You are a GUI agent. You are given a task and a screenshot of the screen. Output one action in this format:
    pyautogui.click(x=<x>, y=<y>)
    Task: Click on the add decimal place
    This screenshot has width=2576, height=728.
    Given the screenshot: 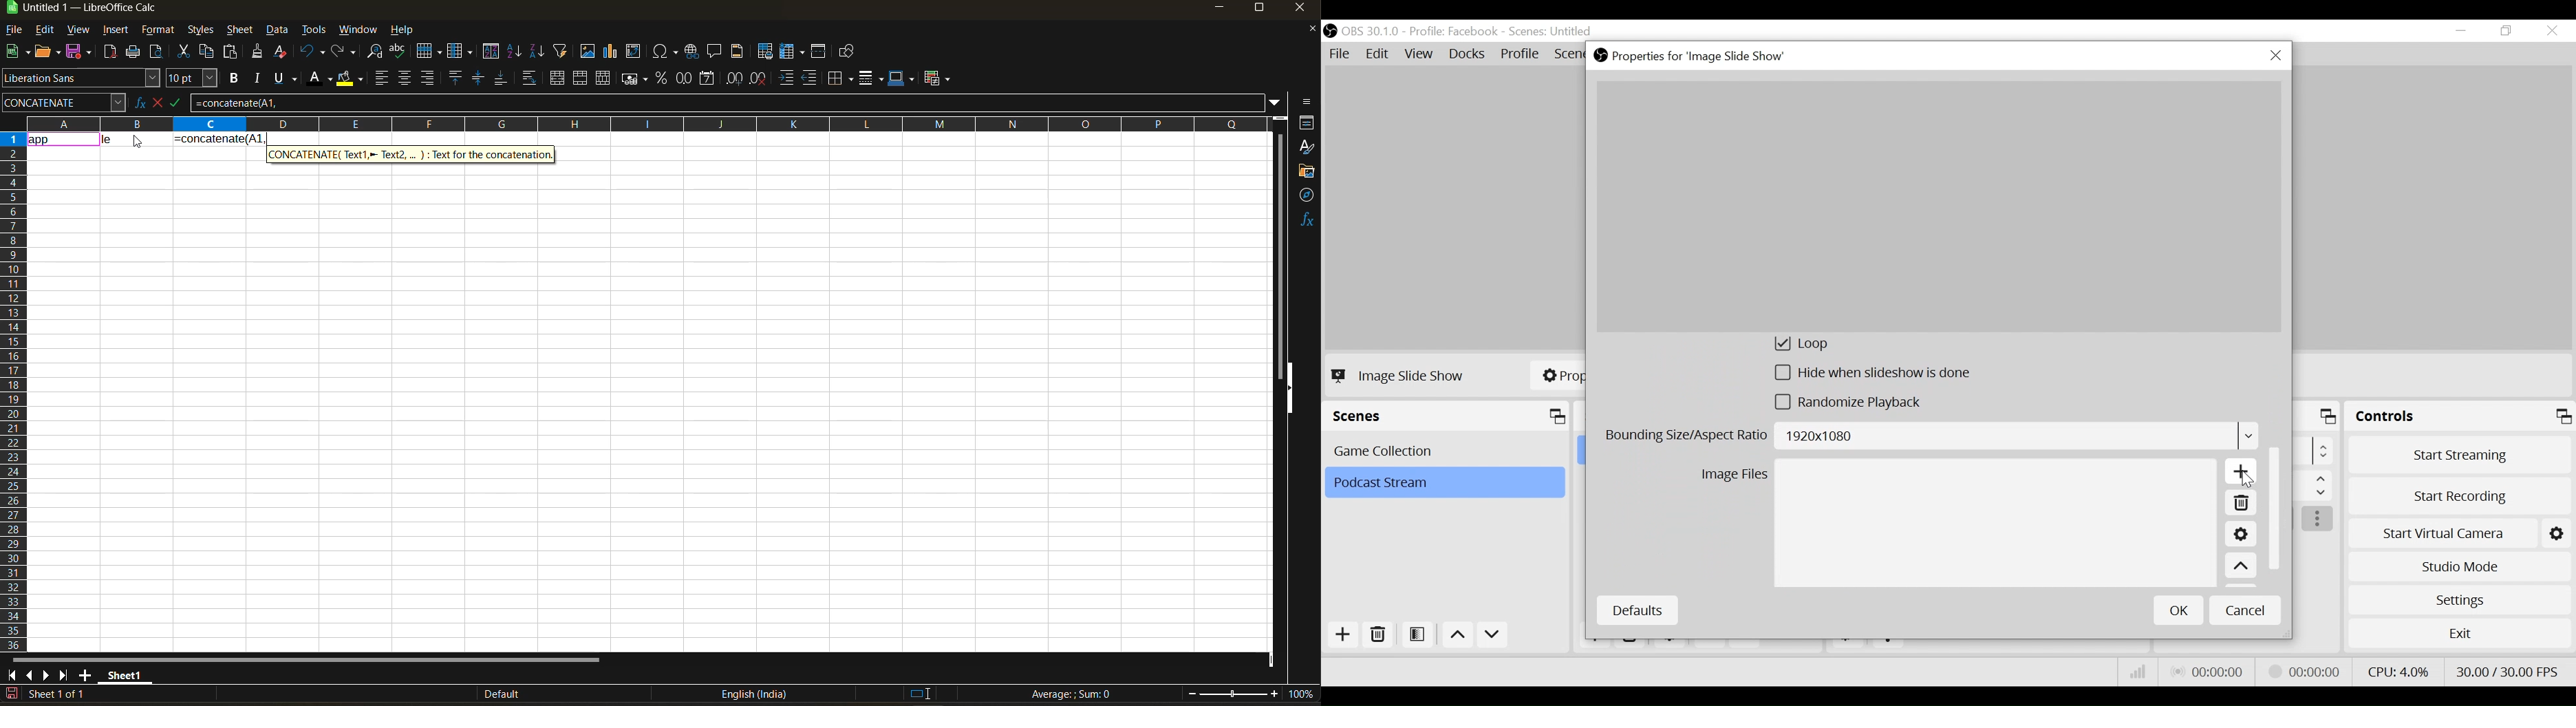 What is the action you would take?
    pyautogui.click(x=734, y=79)
    